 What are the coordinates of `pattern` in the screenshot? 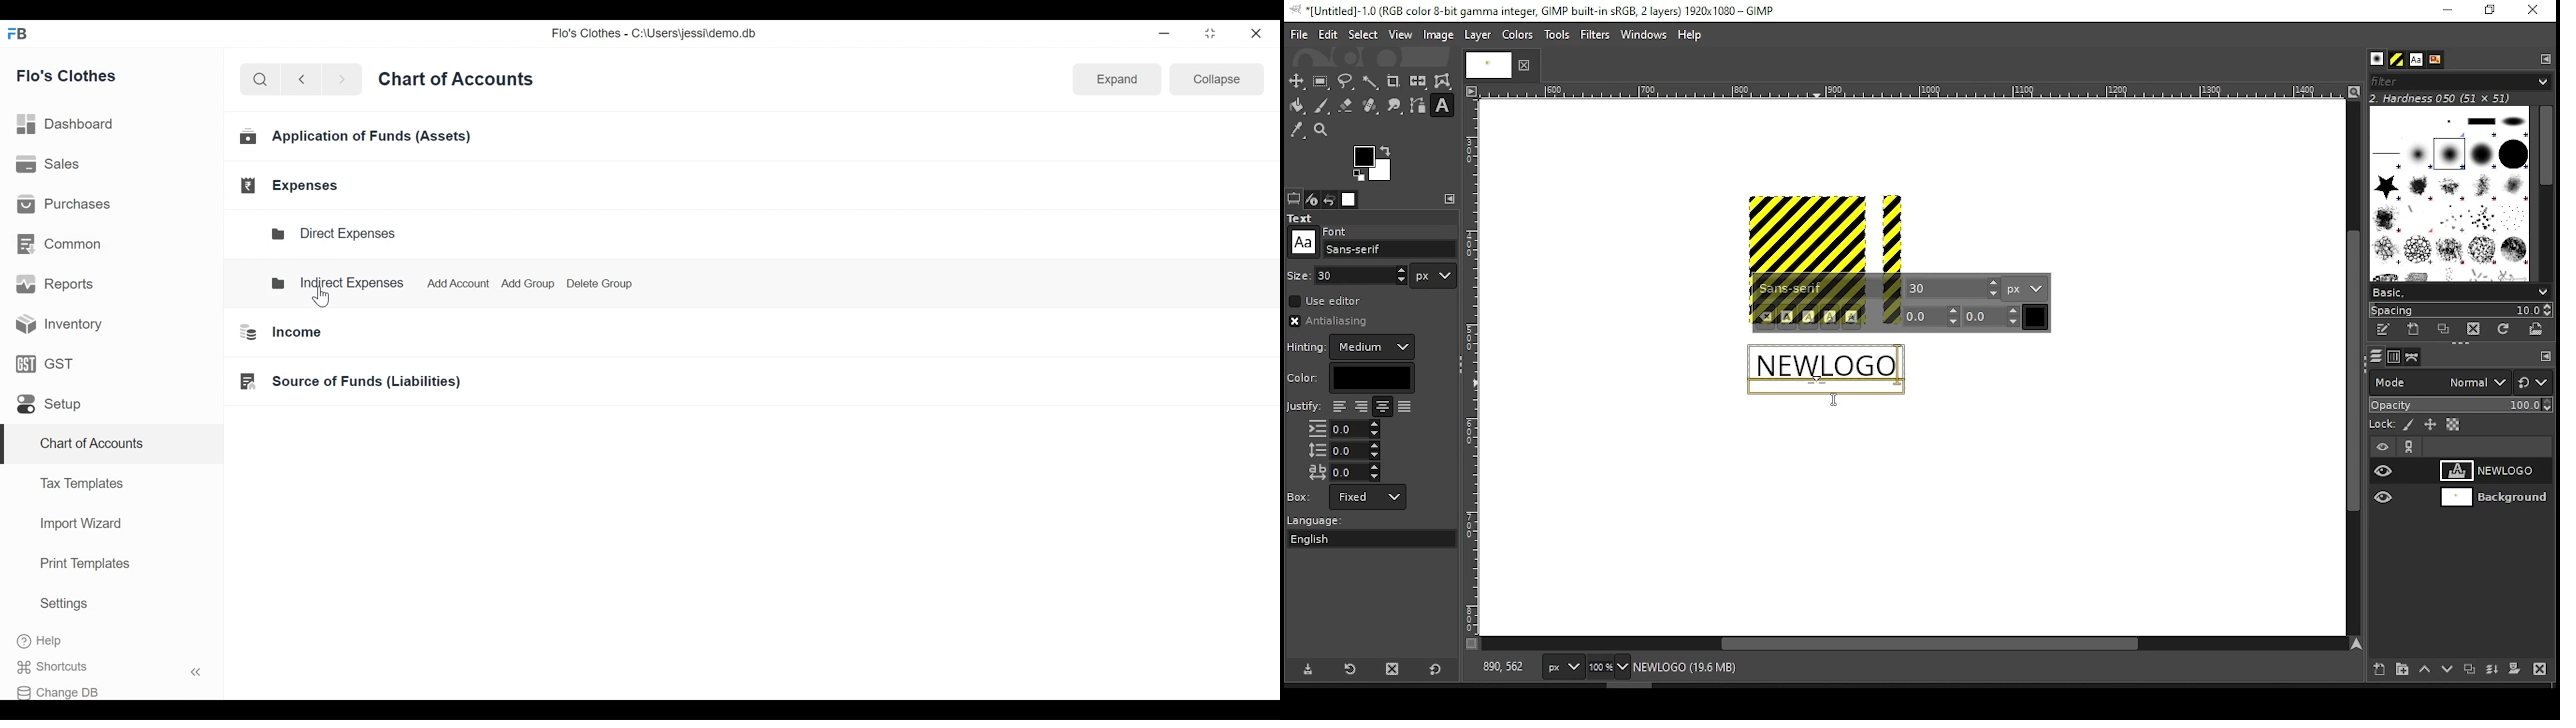 It's located at (2397, 60).